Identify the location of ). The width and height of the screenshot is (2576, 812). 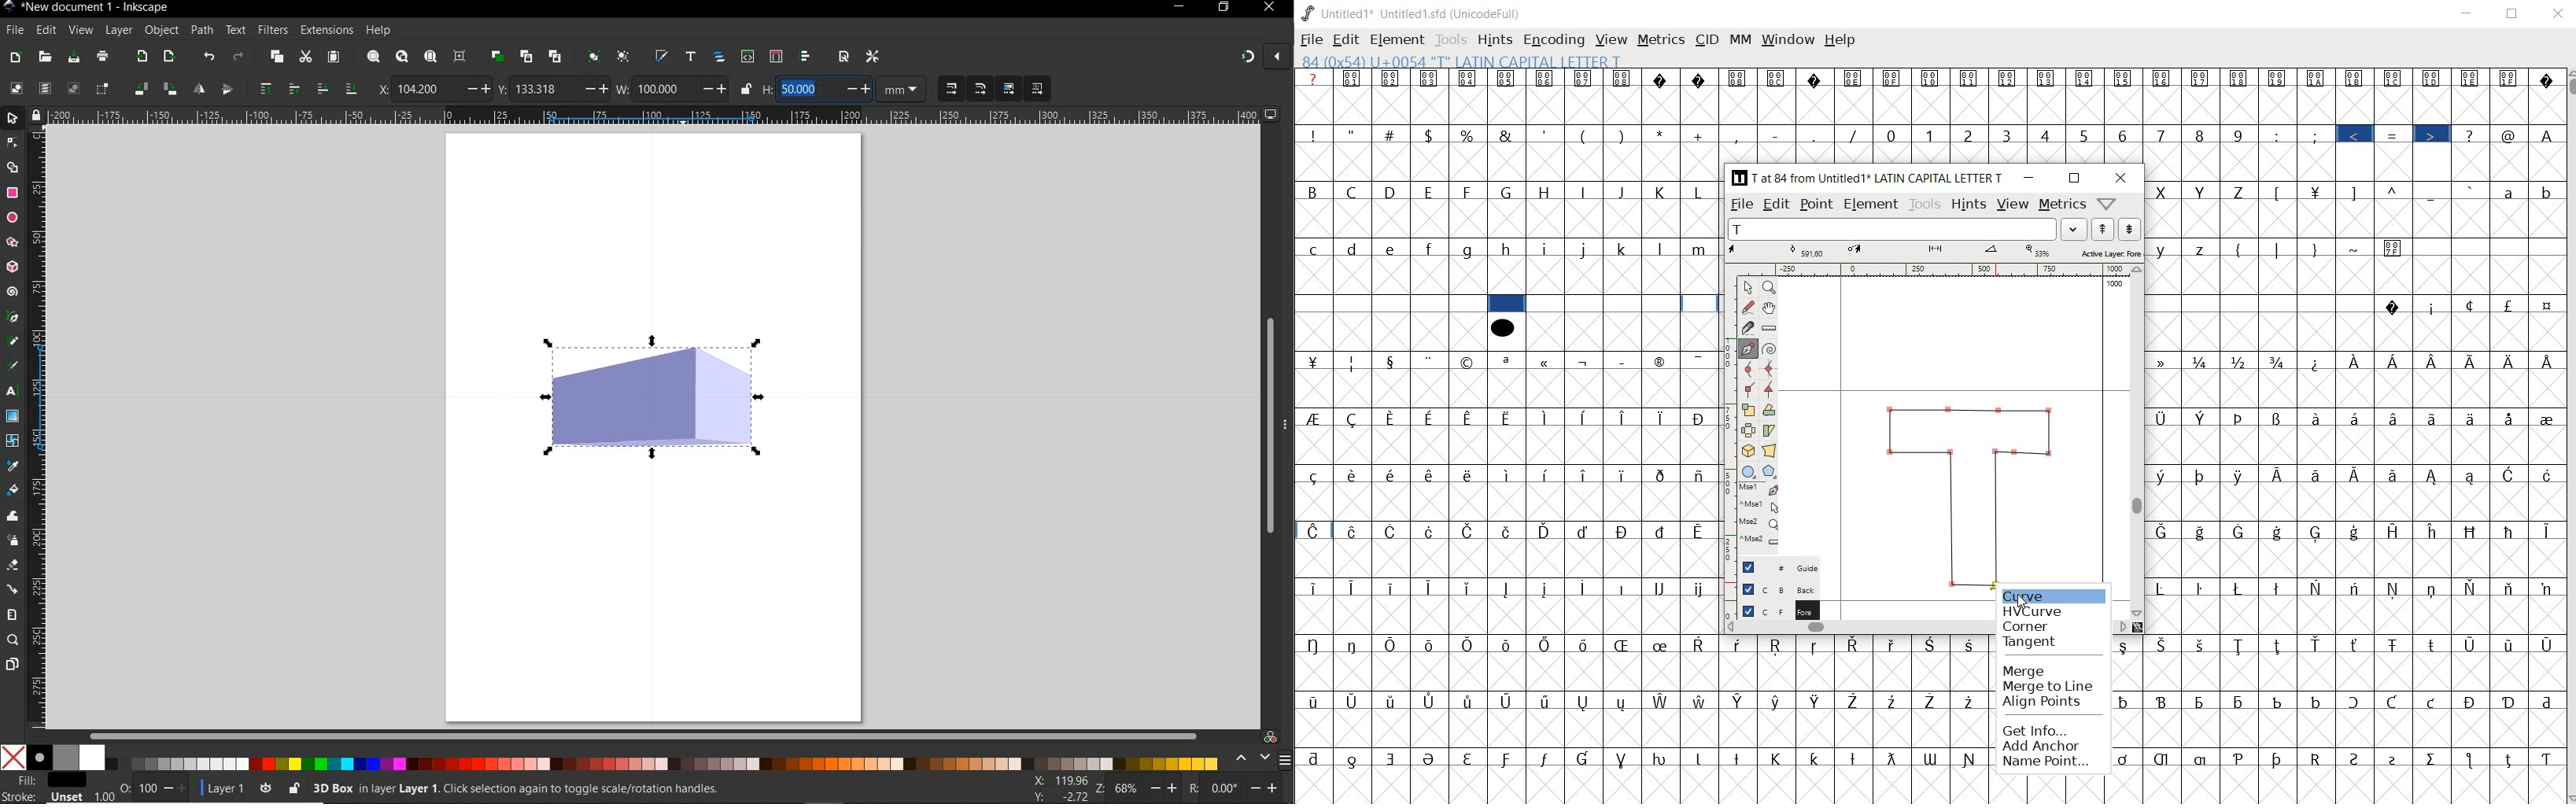
(1623, 135).